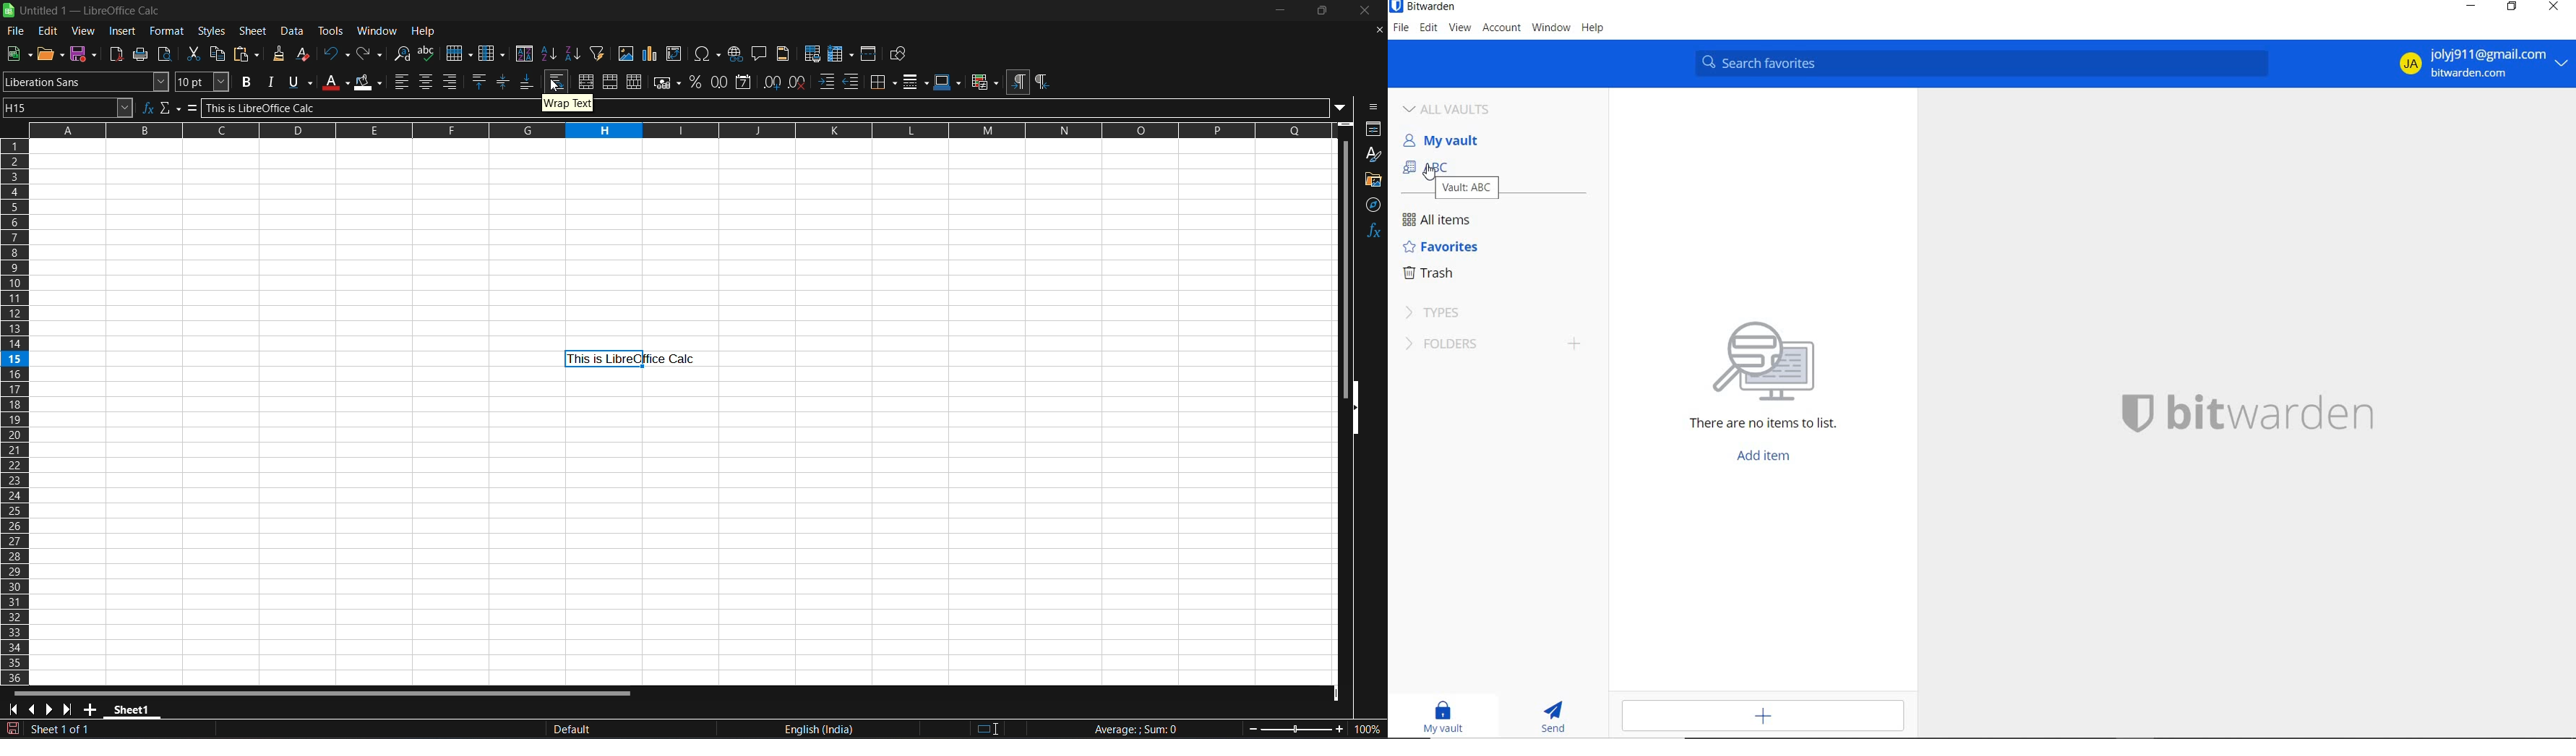 This screenshot has height=756, width=2576. I want to click on scroll to last sheet, so click(70, 709).